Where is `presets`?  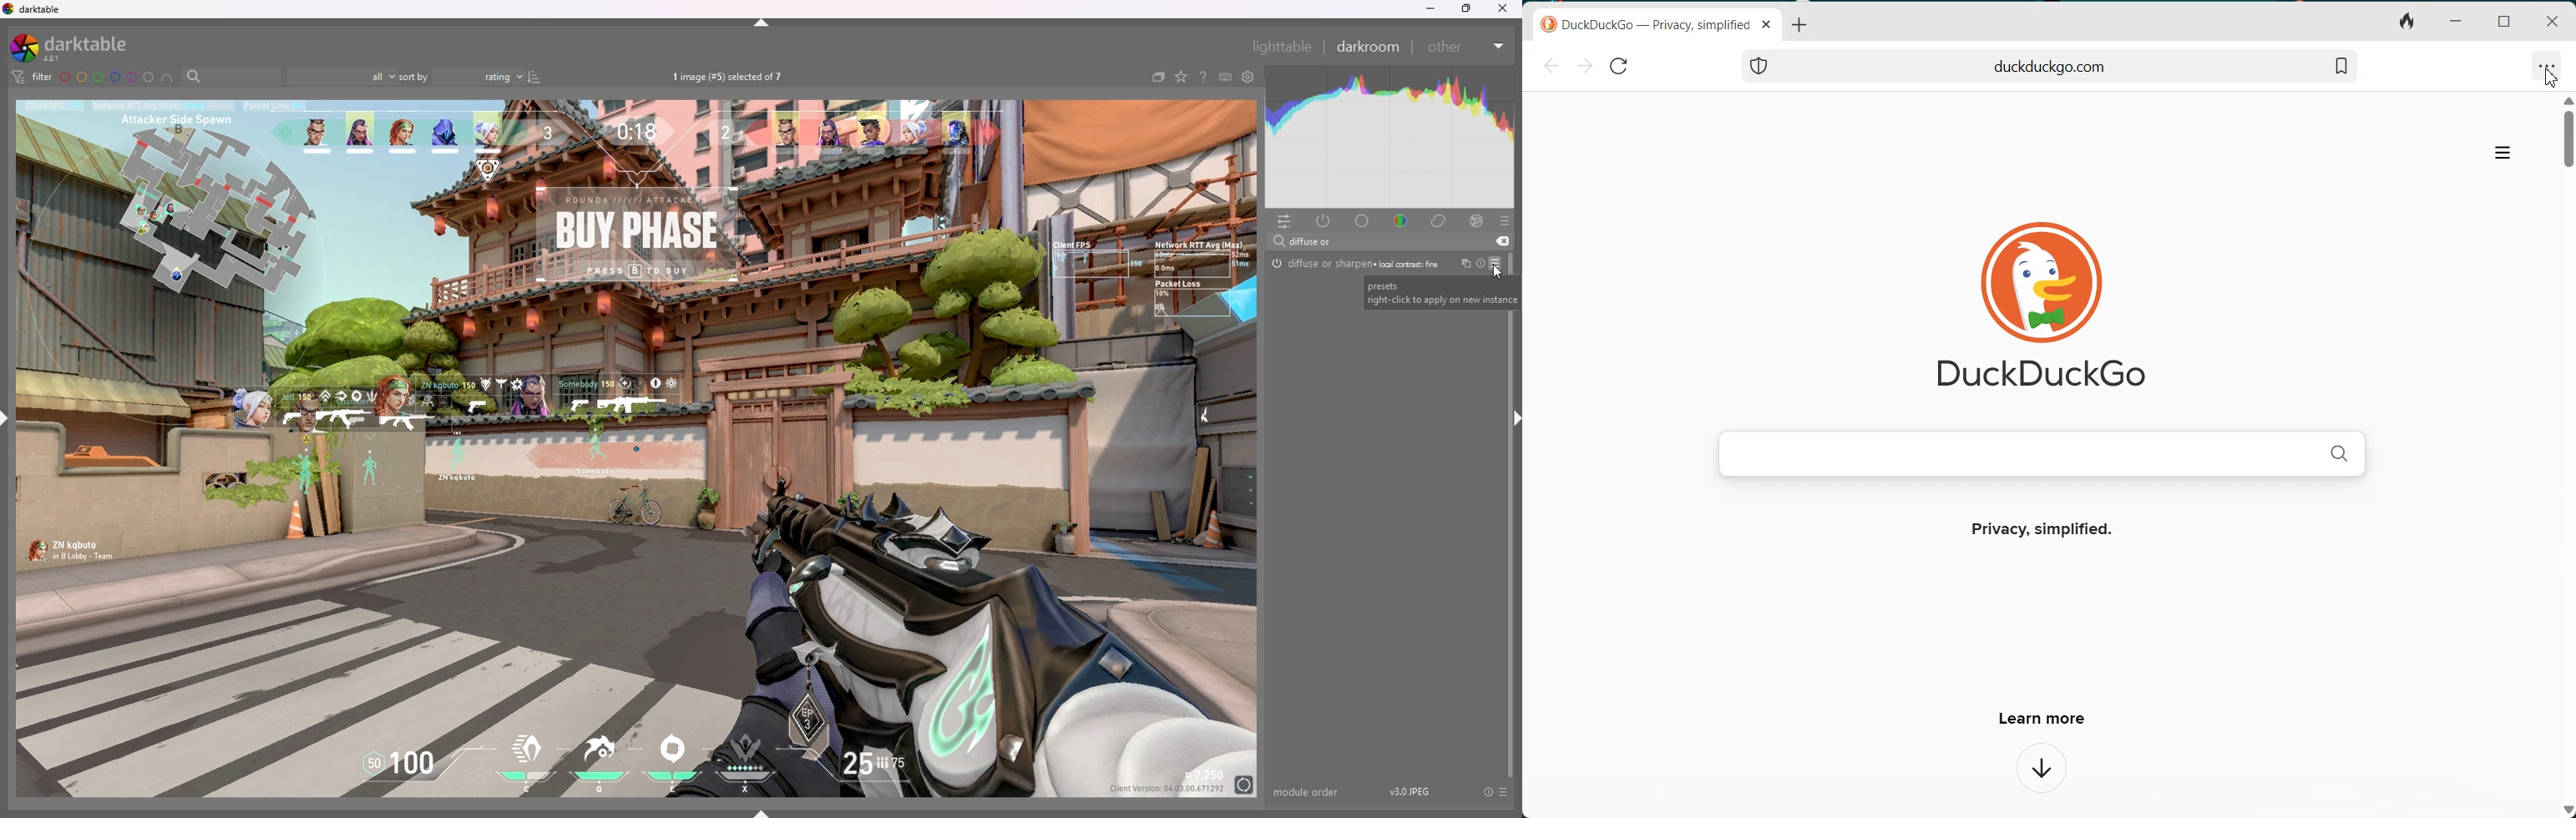
presets is located at coordinates (1495, 263).